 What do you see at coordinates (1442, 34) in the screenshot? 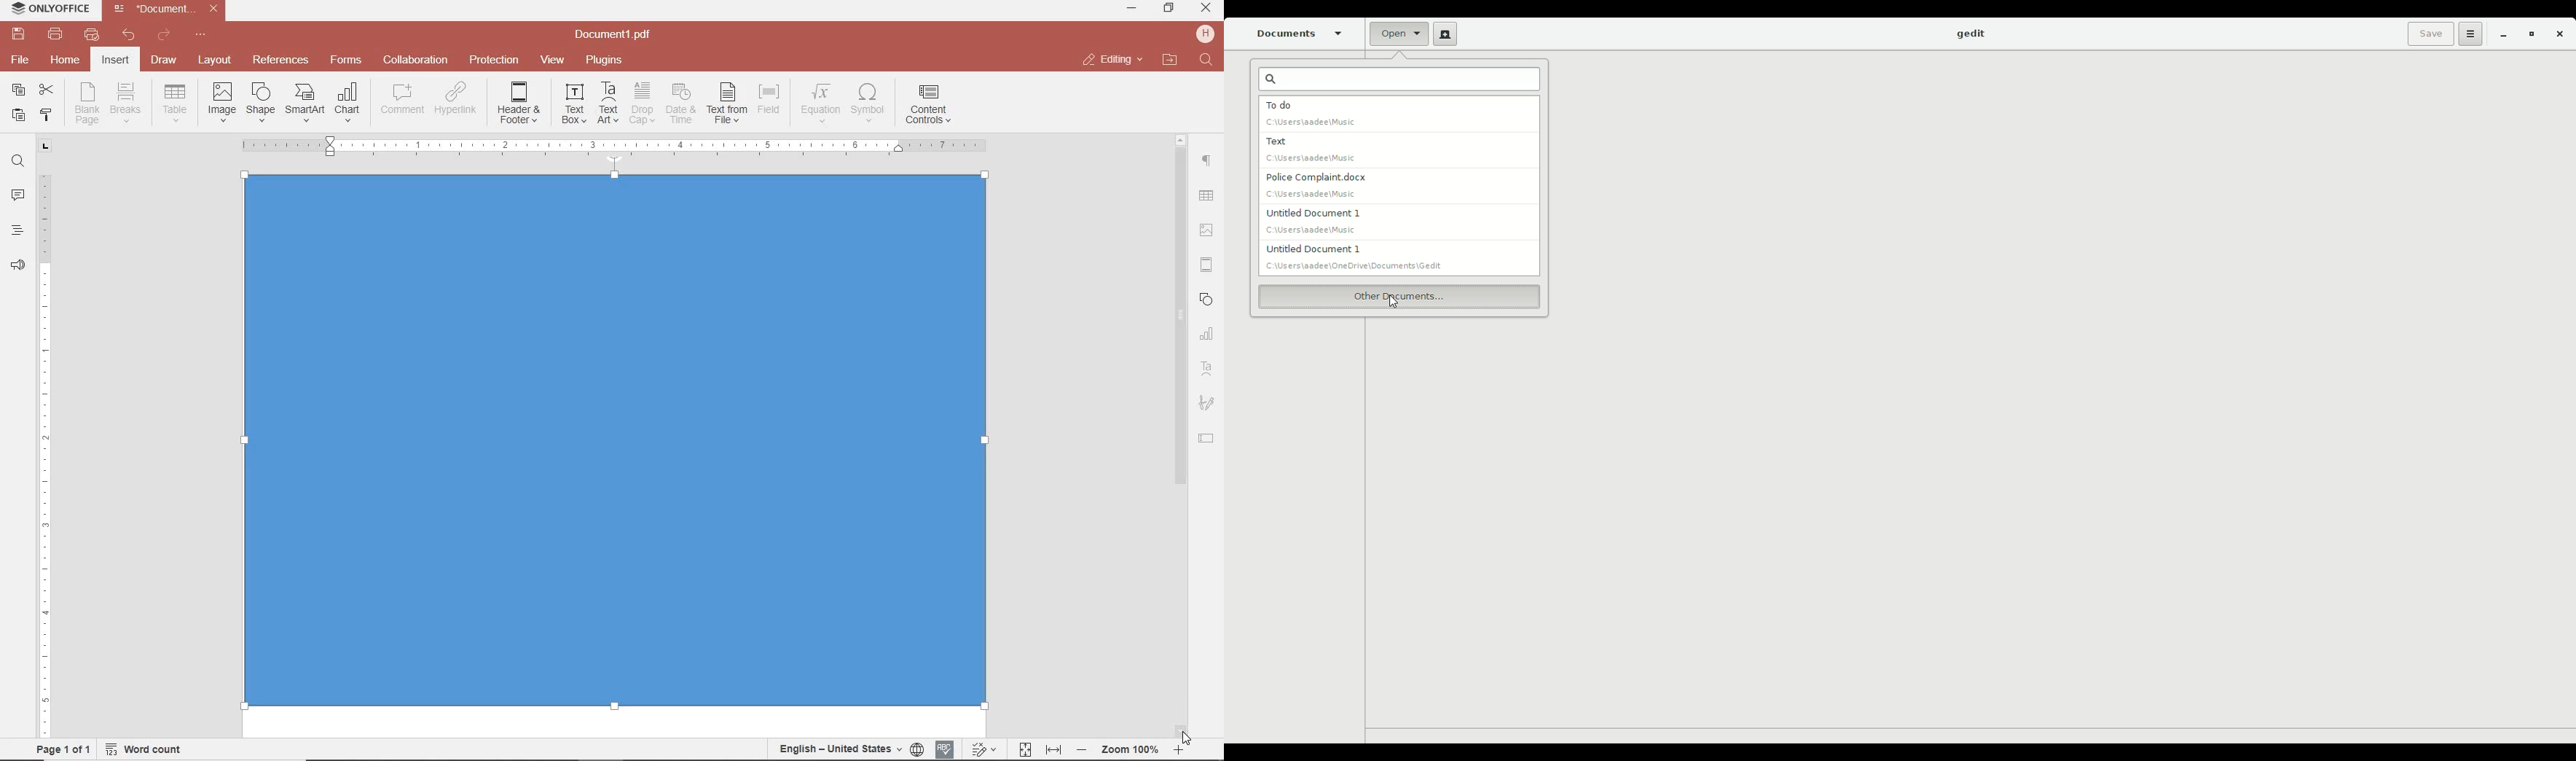
I see `New` at bounding box center [1442, 34].